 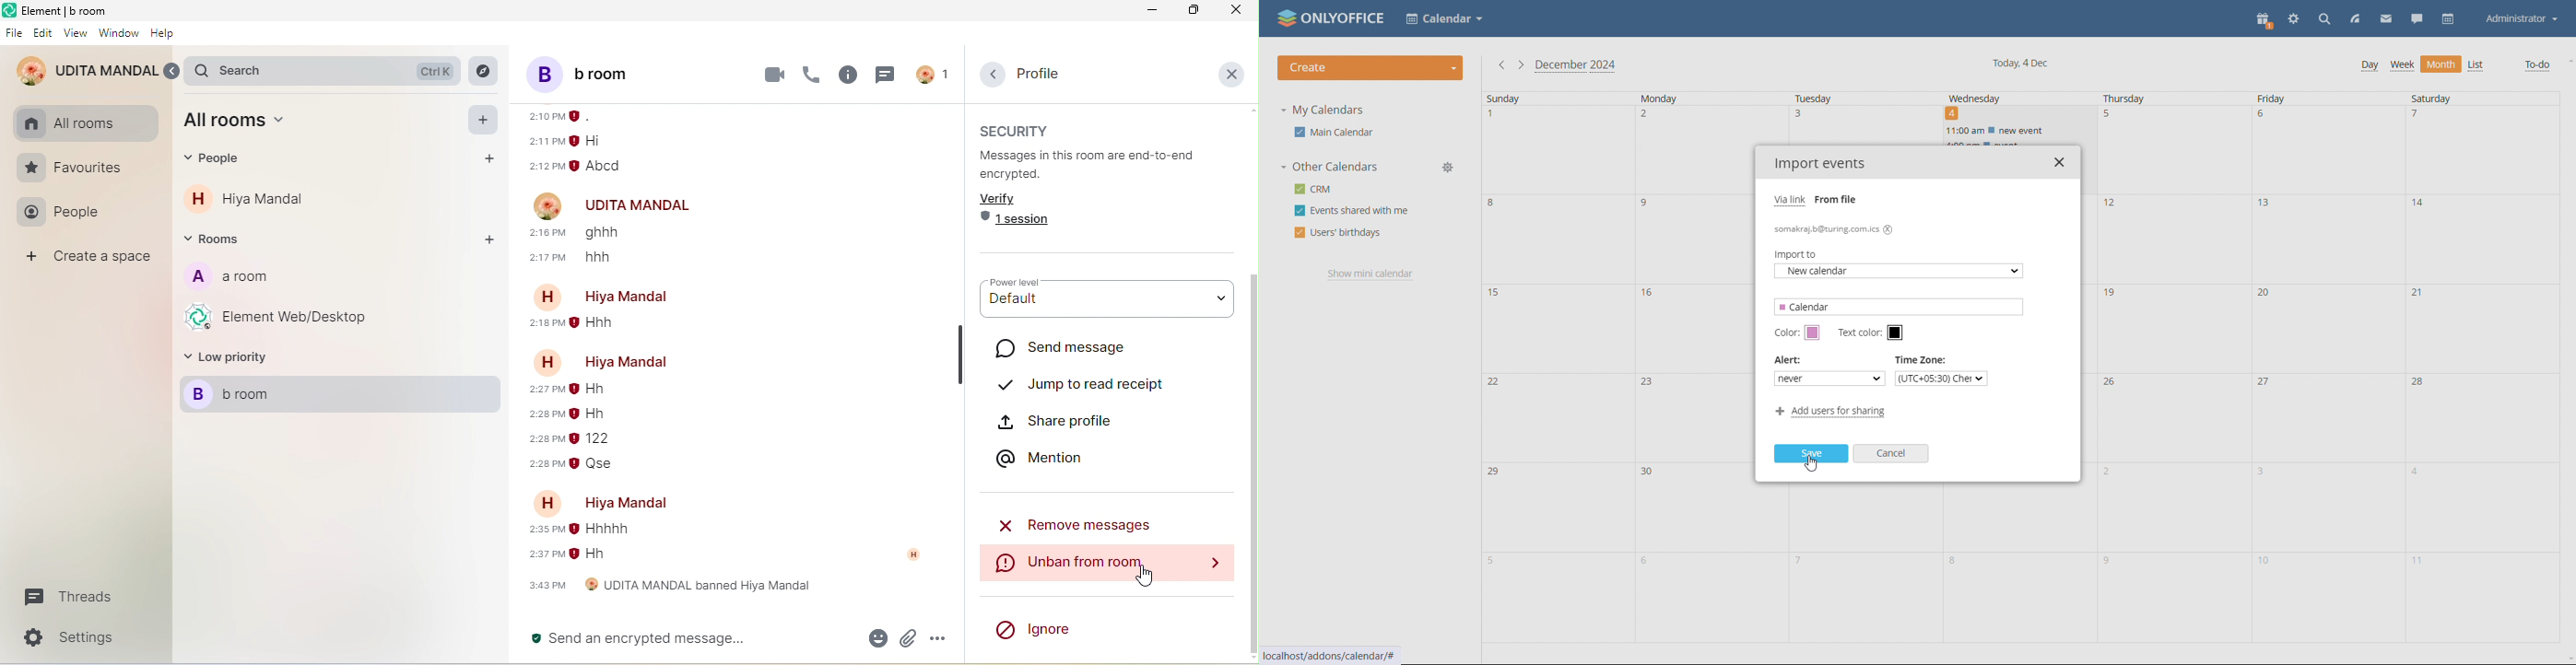 I want to click on option, so click(x=938, y=639).